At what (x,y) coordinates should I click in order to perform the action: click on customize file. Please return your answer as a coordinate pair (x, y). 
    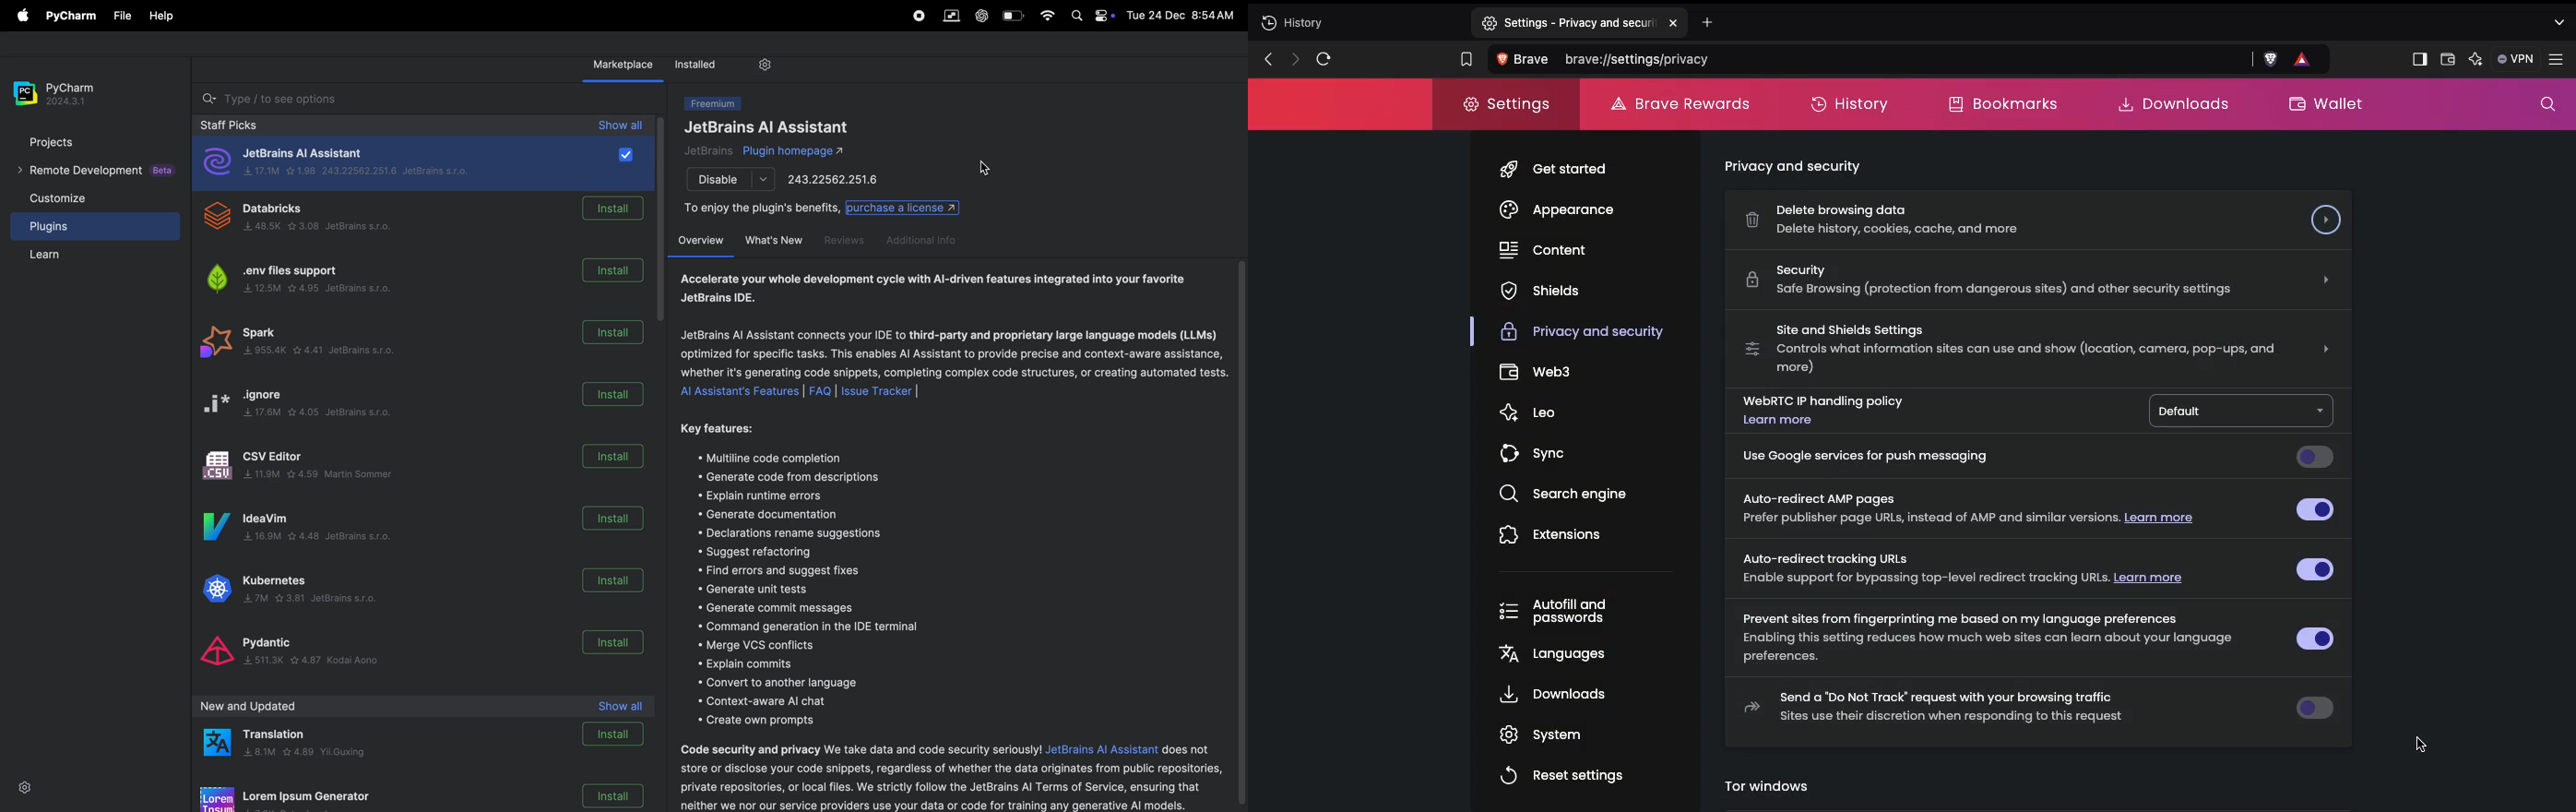
    Looking at the image, I should click on (81, 200).